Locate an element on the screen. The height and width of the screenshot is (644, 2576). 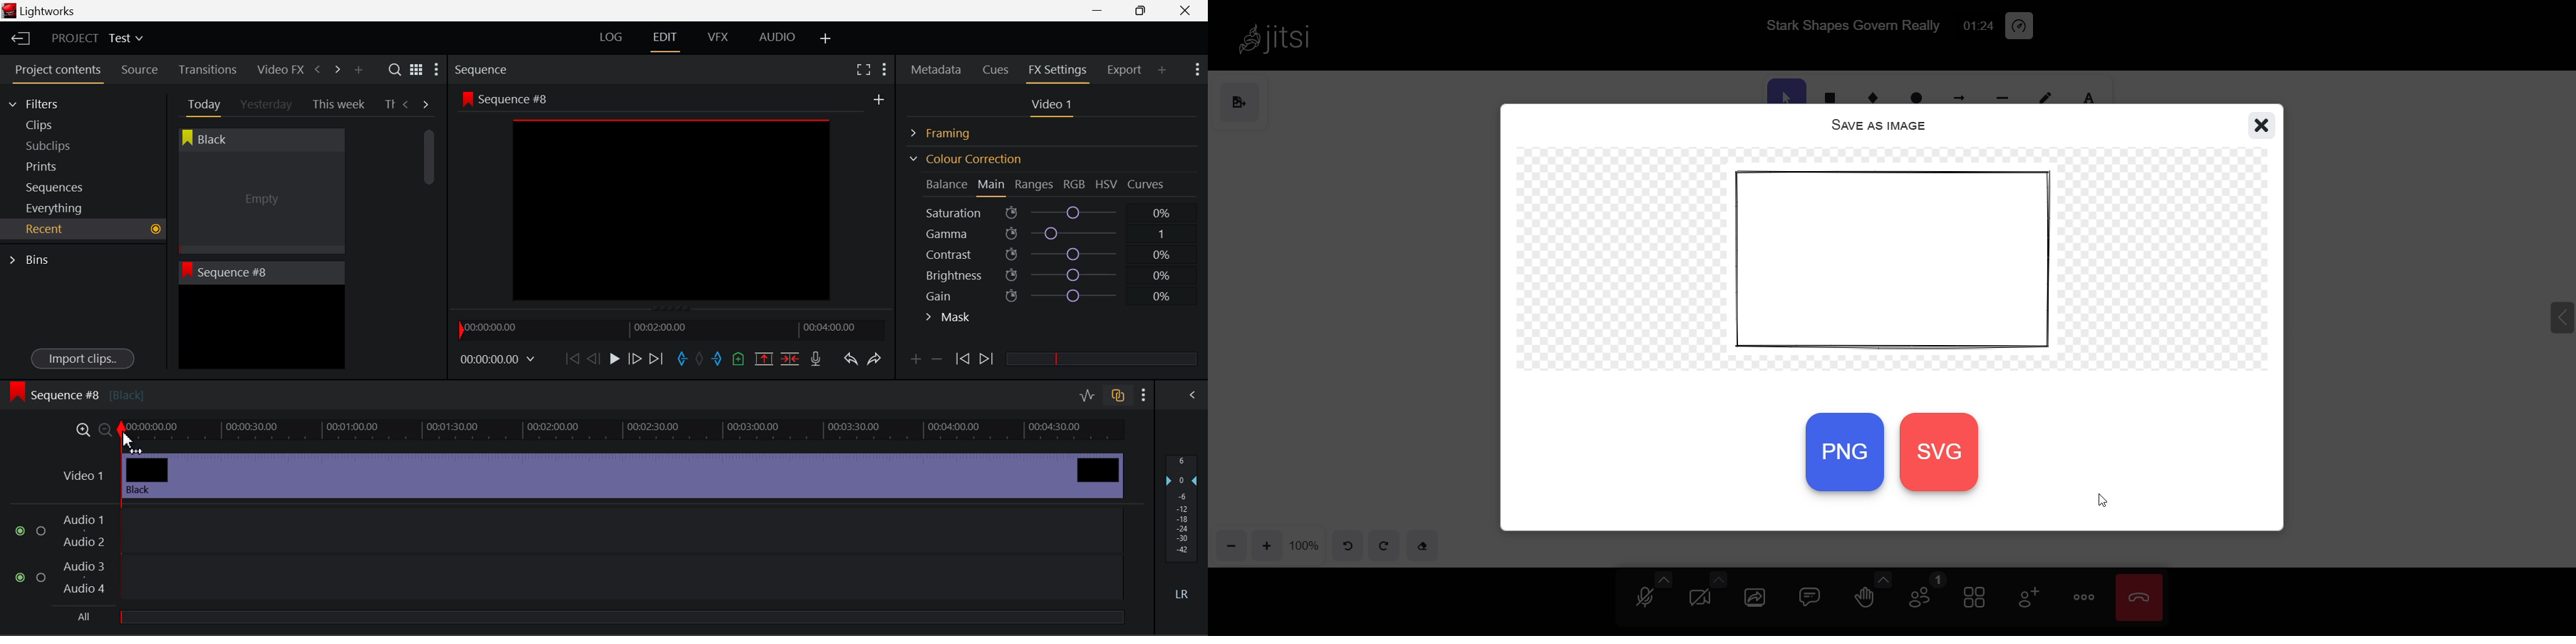
Close is located at coordinates (1188, 11).